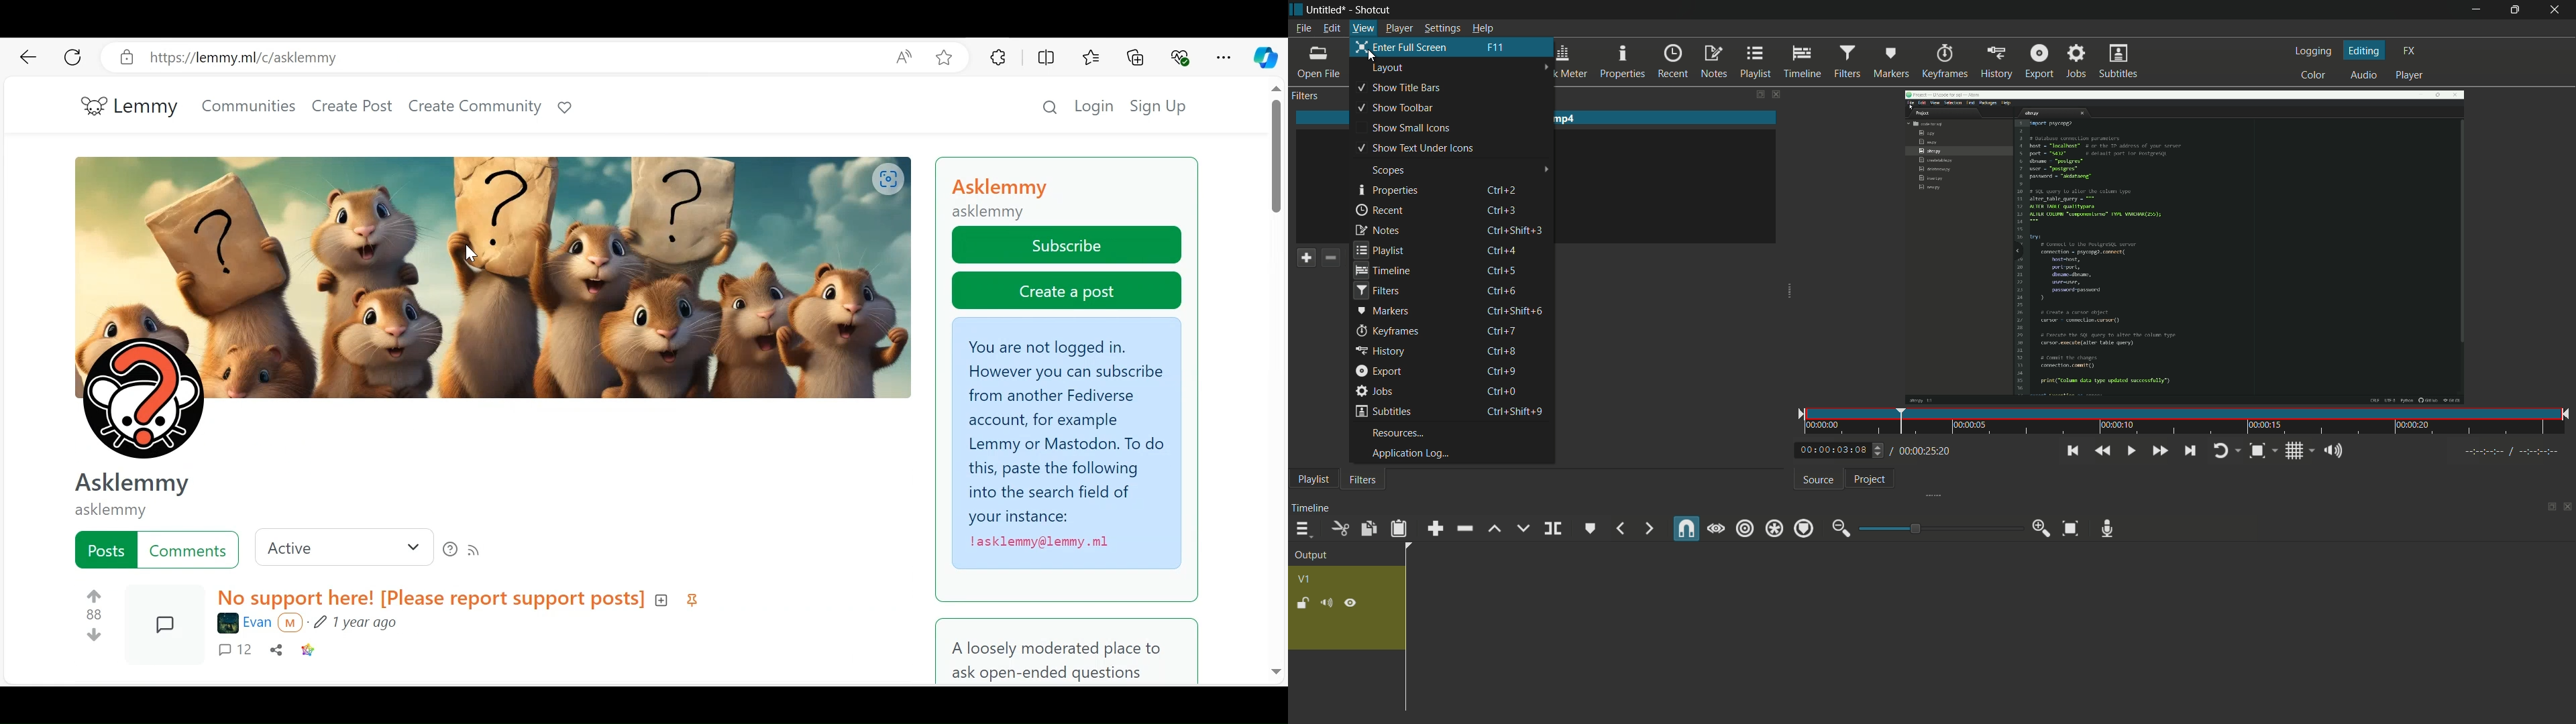  Describe the element at coordinates (1716, 528) in the screenshot. I see `scrub while dragging` at that location.